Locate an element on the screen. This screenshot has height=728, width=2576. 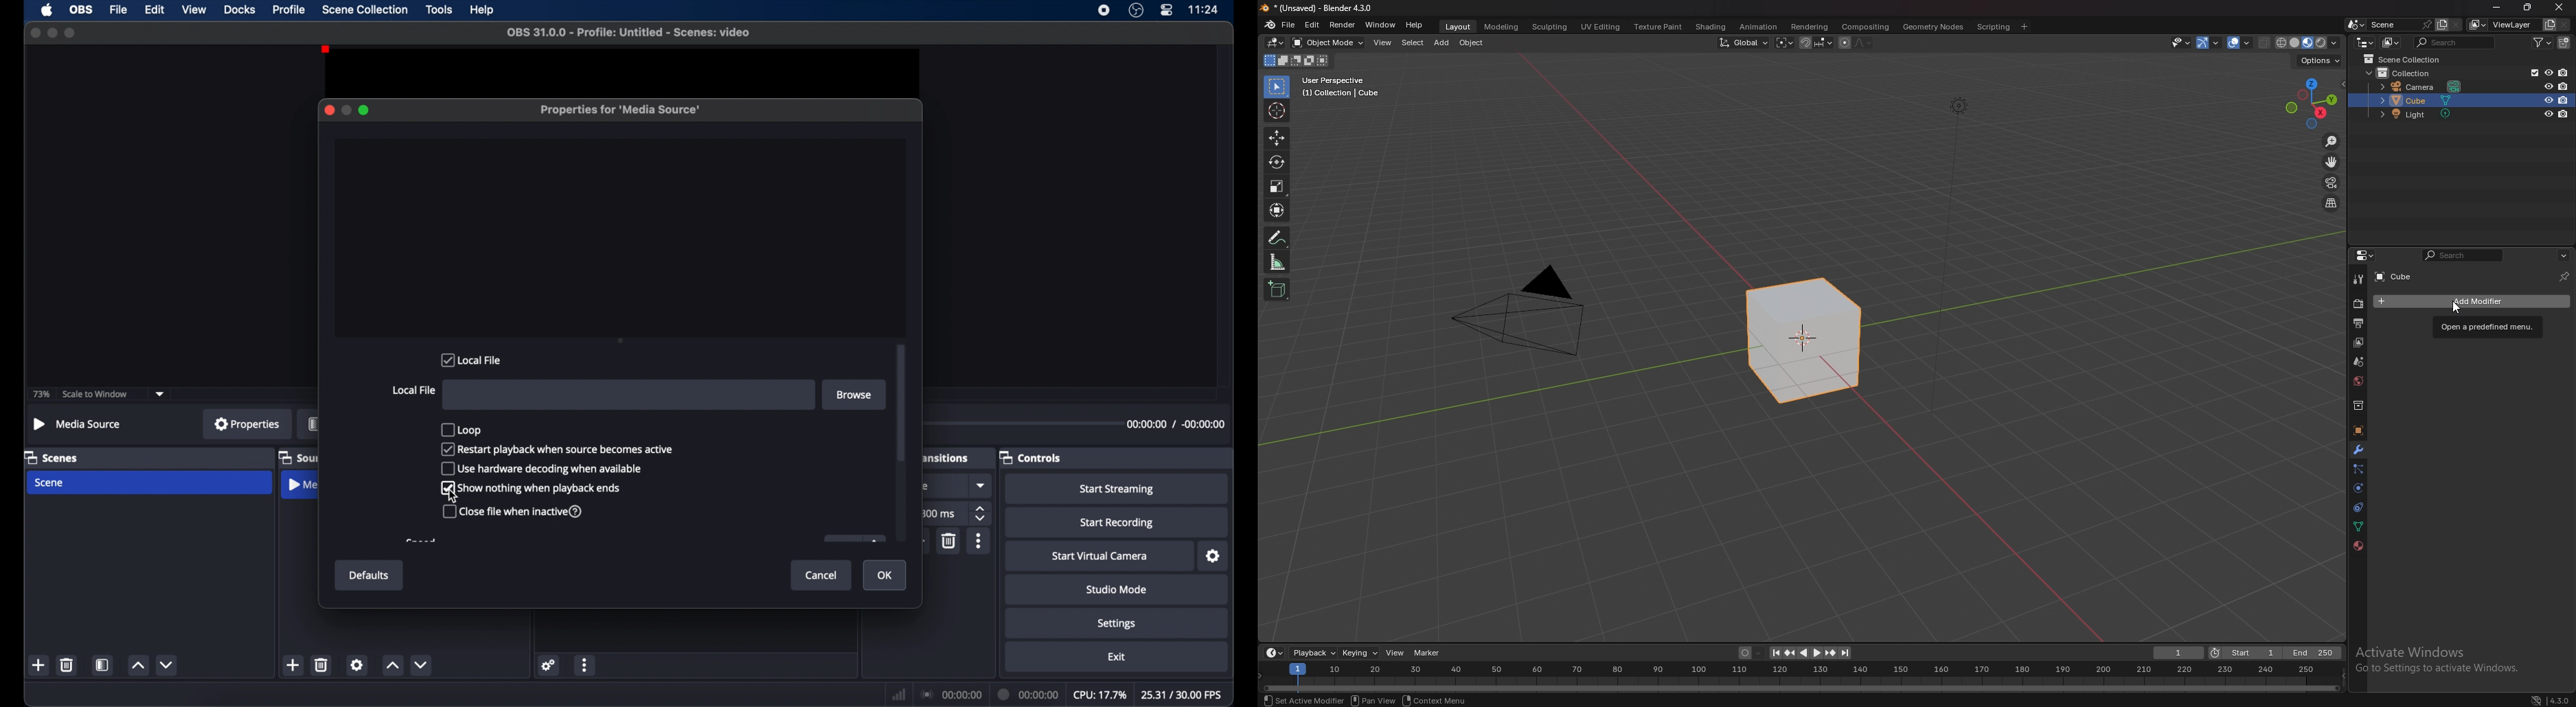
stepper buttons is located at coordinates (981, 514).